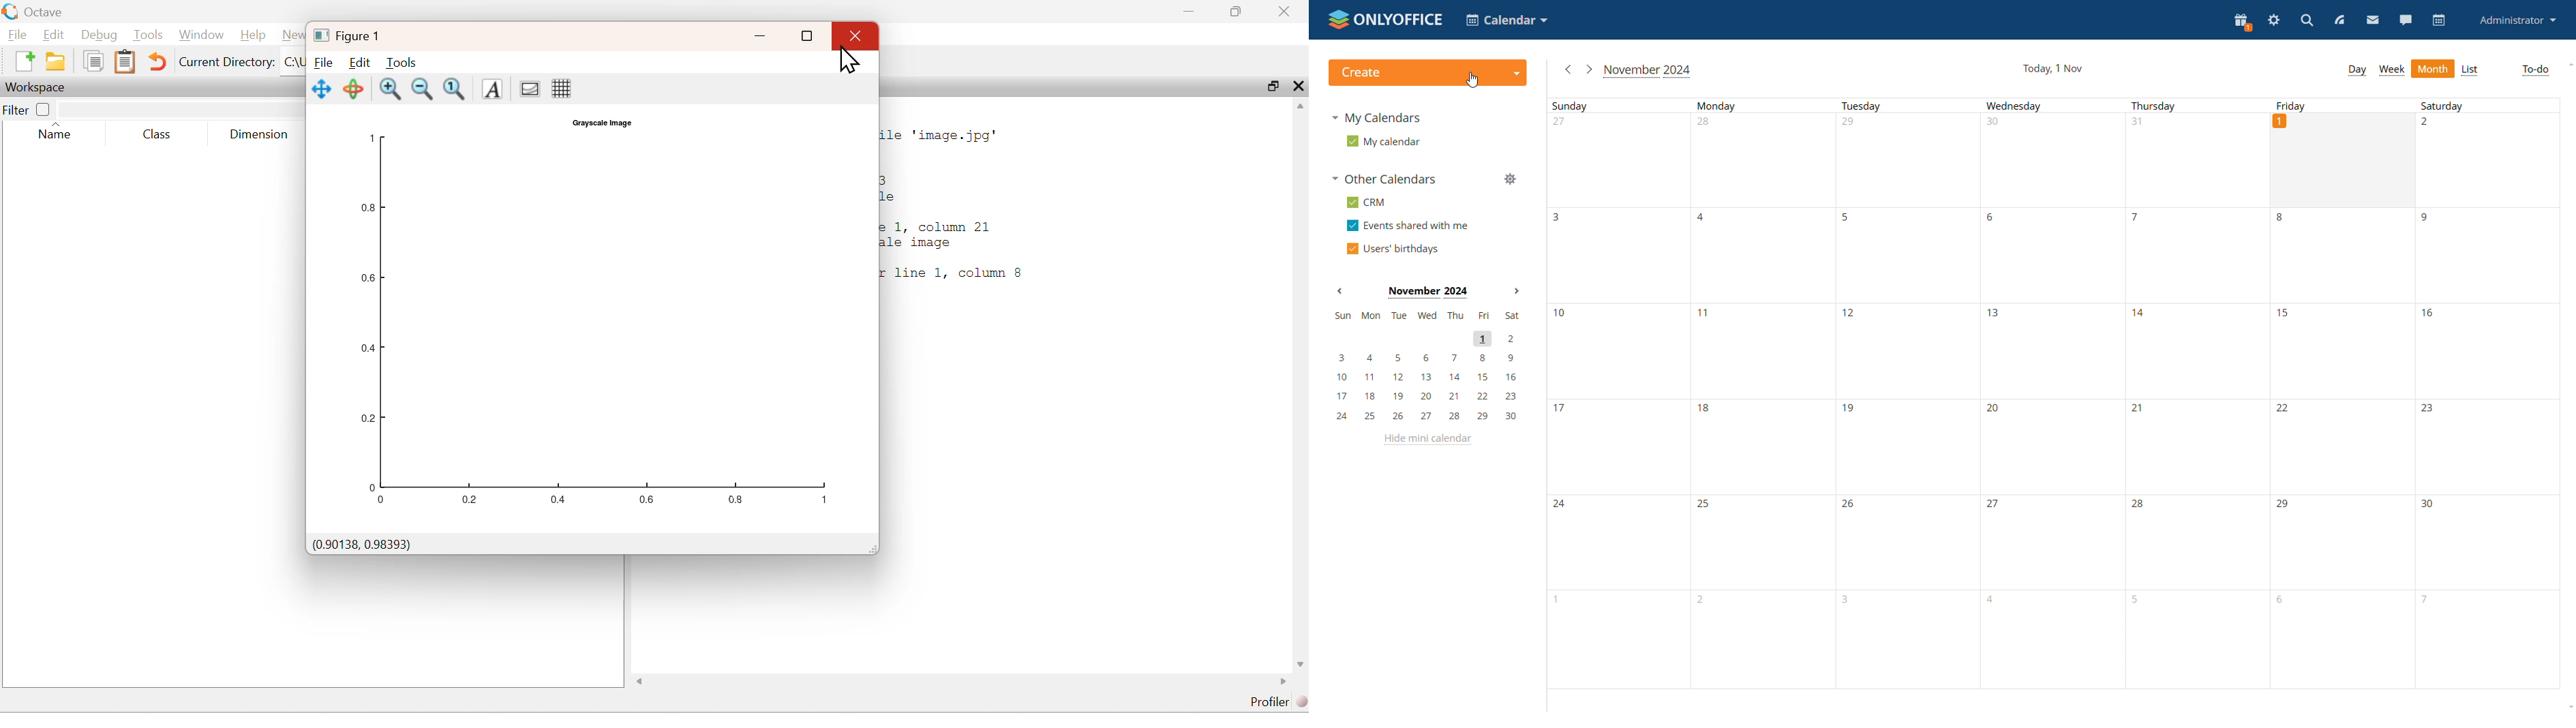 The image size is (2576, 728). I want to click on monday, so click(1763, 394).